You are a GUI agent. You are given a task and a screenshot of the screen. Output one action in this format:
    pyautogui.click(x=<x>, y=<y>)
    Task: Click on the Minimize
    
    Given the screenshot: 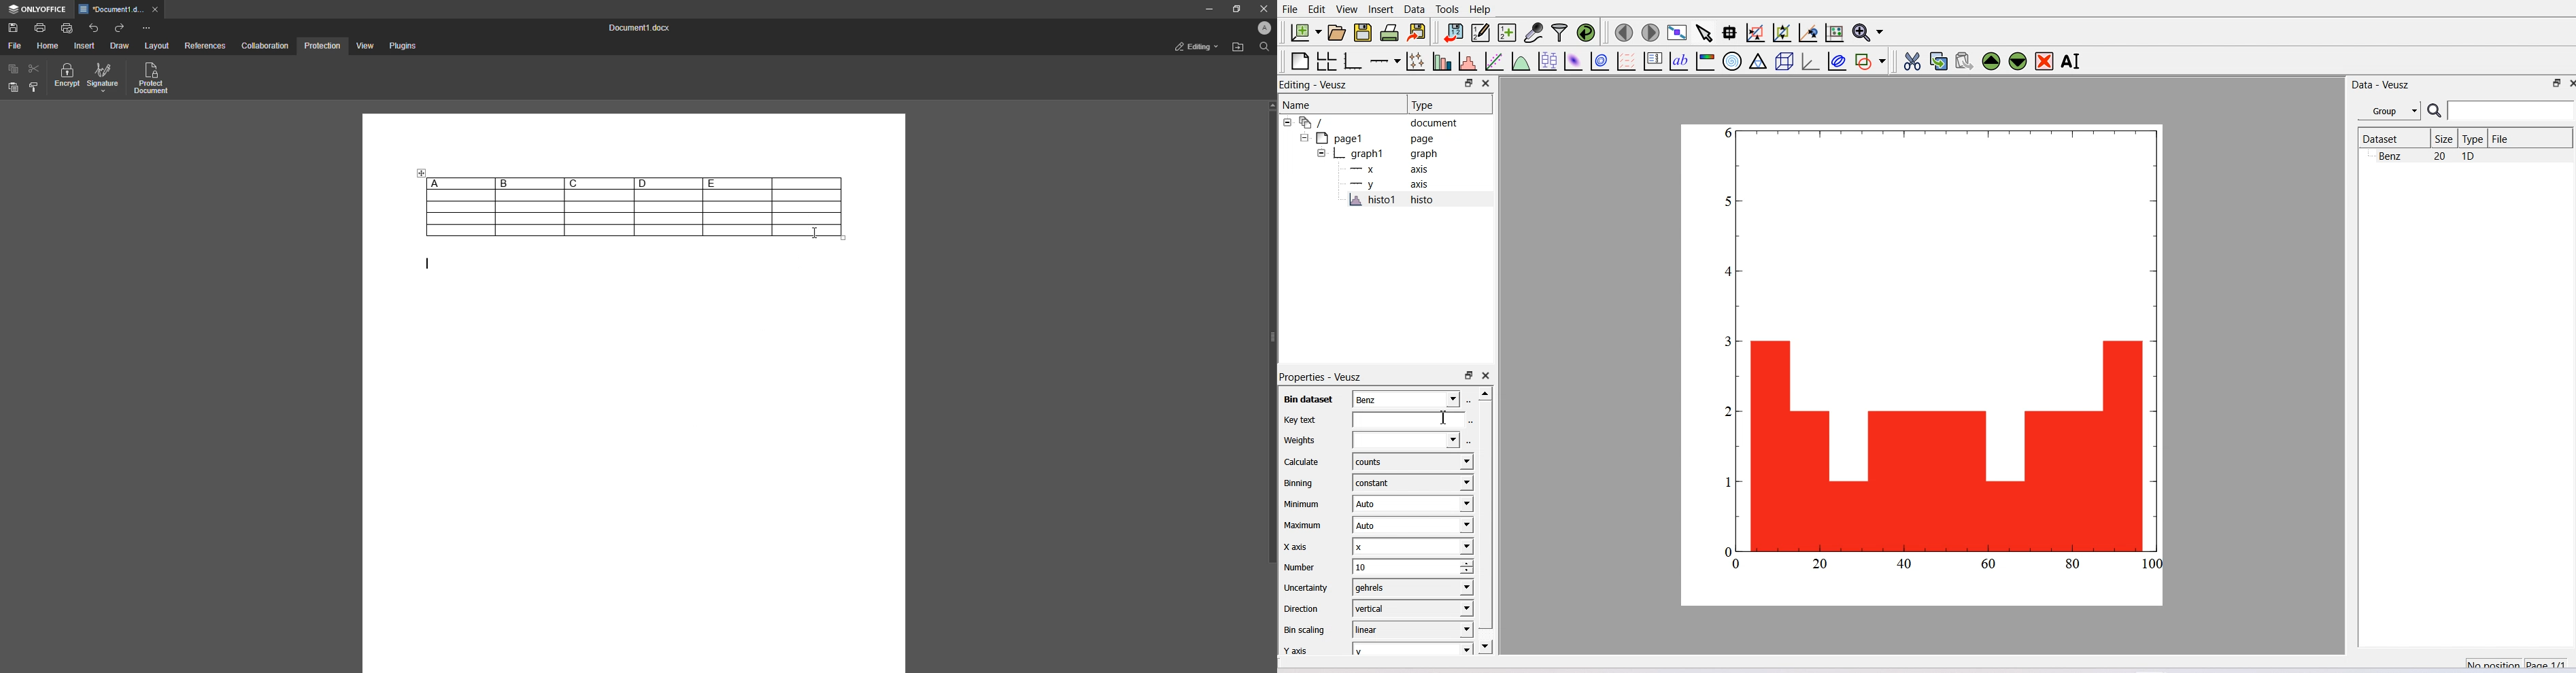 What is the action you would take?
    pyautogui.click(x=1205, y=9)
    